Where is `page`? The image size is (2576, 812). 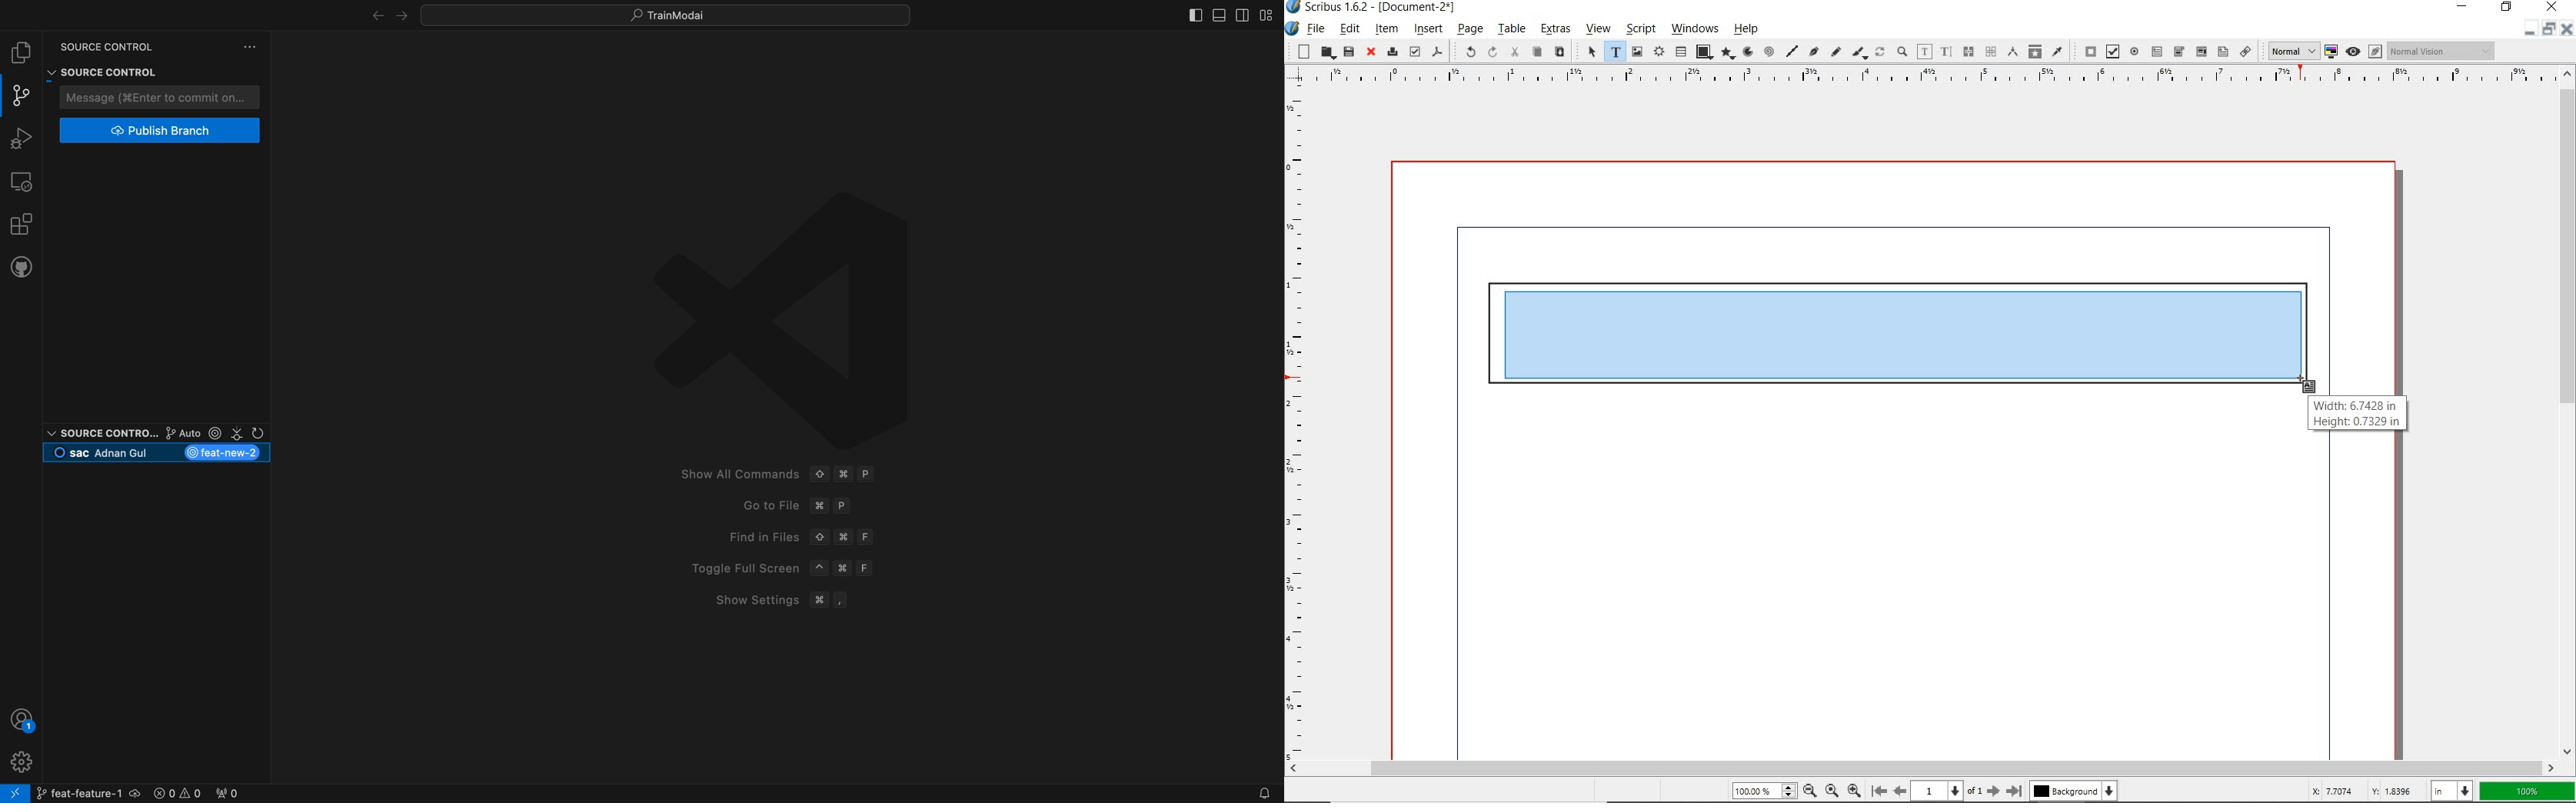
page is located at coordinates (1470, 28).